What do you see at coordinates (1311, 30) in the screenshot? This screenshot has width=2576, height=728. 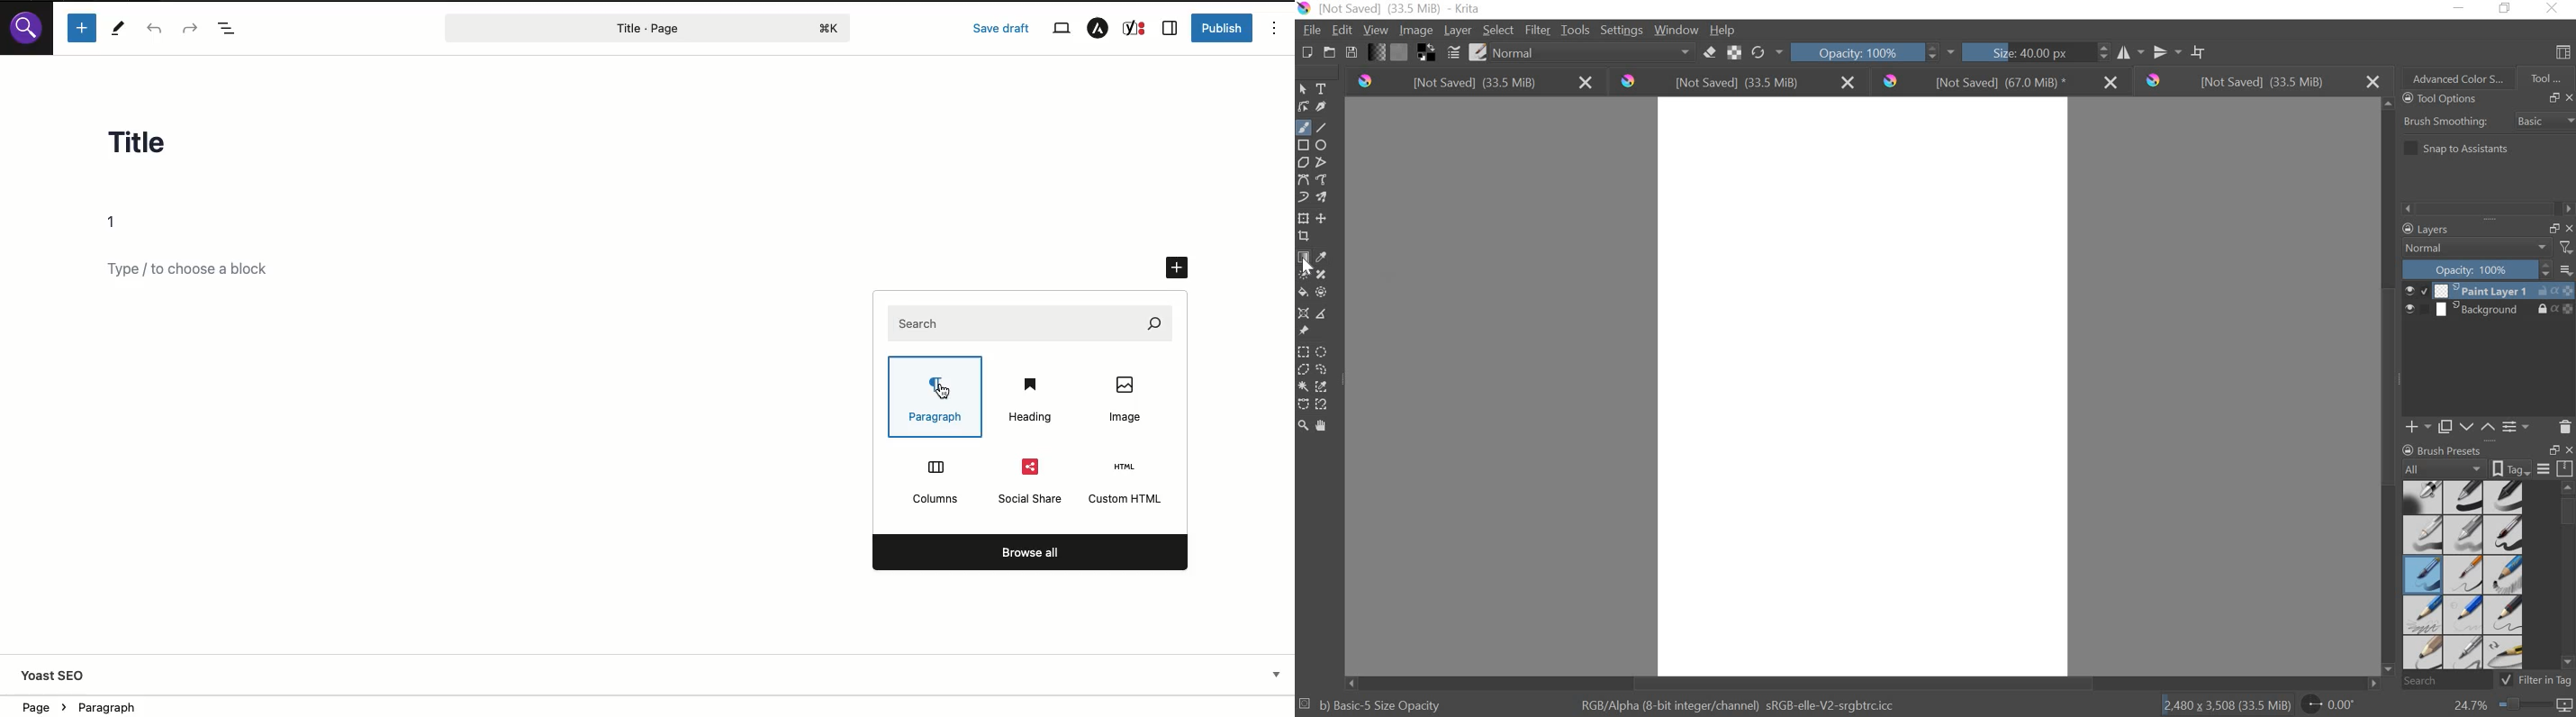 I see `FILE` at bounding box center [1311, 30].